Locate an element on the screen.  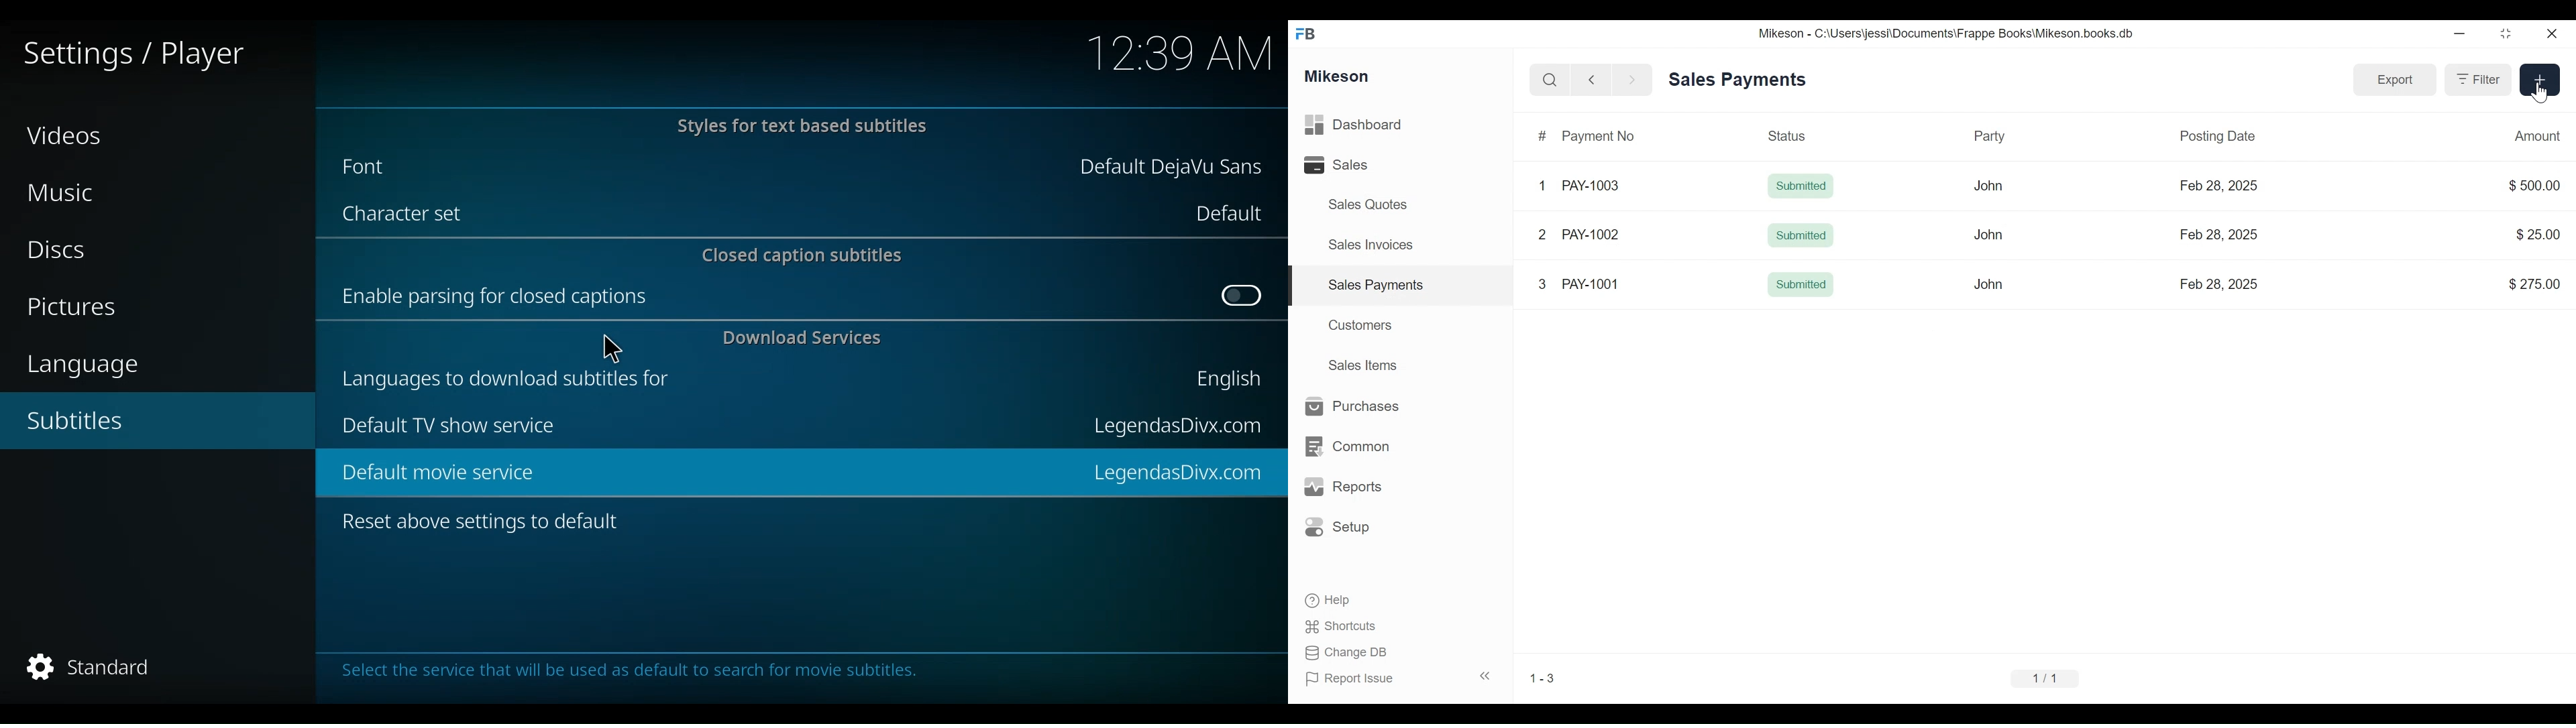
Maximize is located at coordinates (2504, 36).